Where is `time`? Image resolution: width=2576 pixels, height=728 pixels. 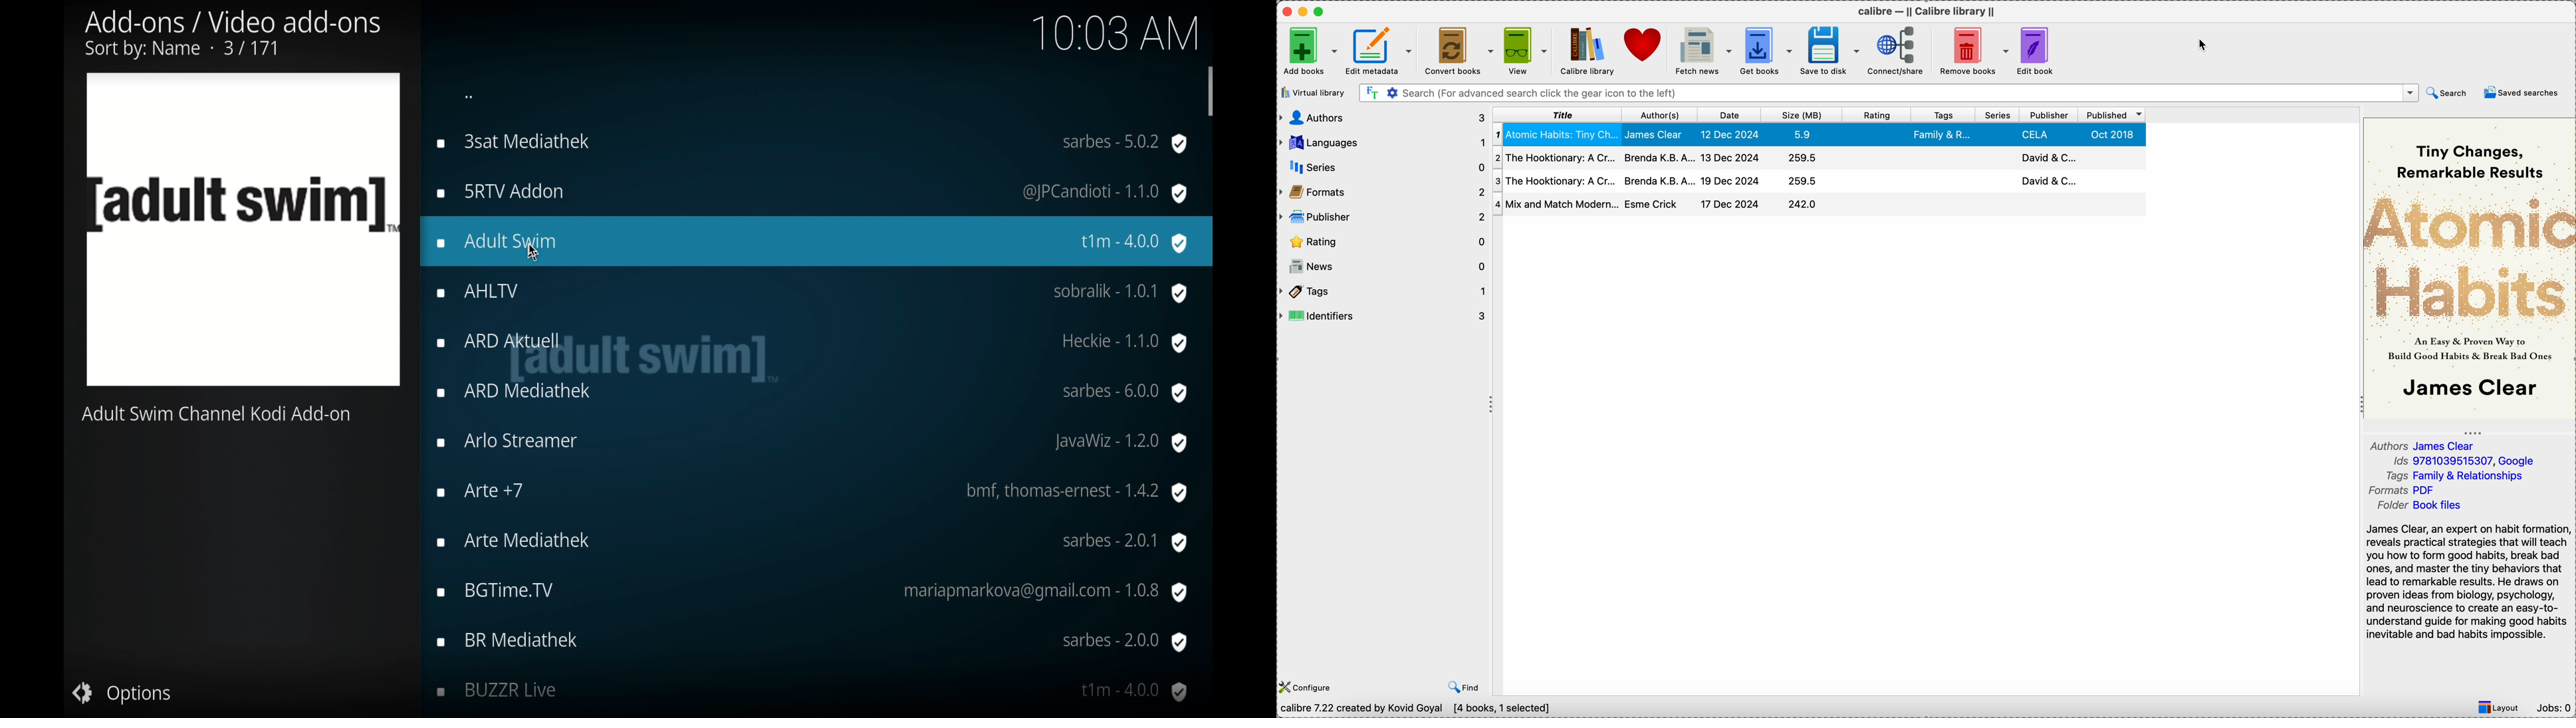
time is located at coordinates (1115, 31).